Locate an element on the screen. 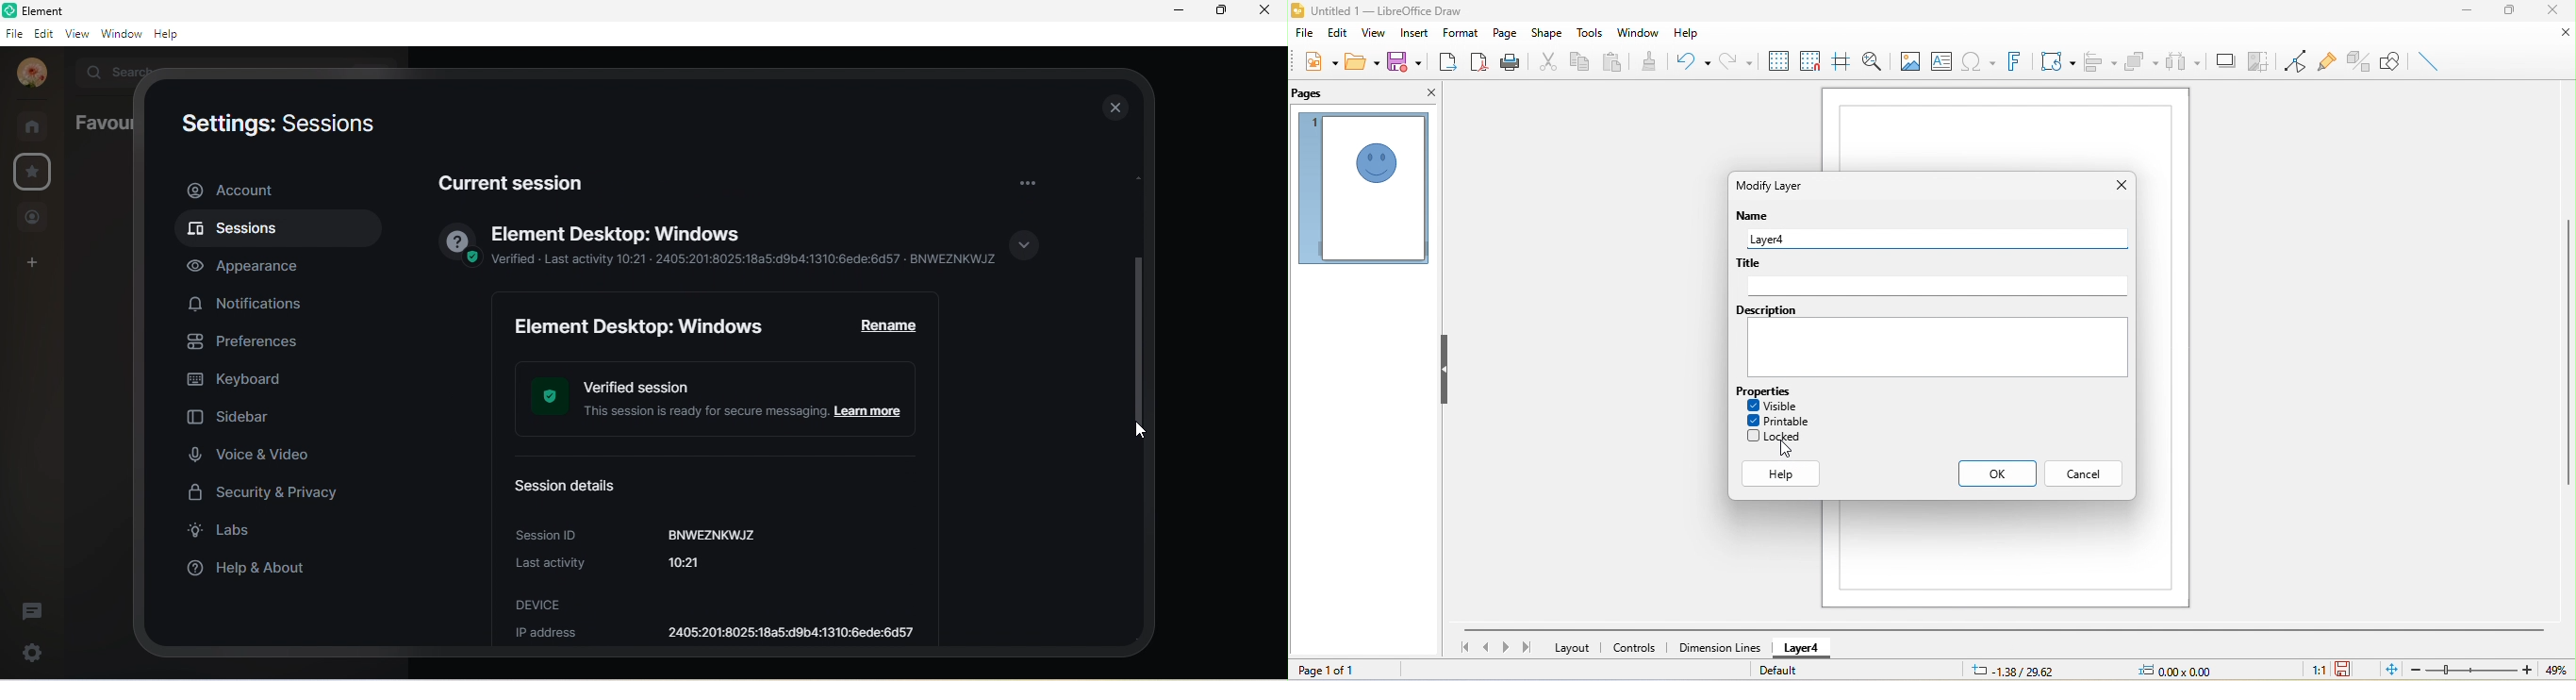 Image resolution: width=2576 pixels, height=700 pixels. rename is located at coordinates (893, 325).